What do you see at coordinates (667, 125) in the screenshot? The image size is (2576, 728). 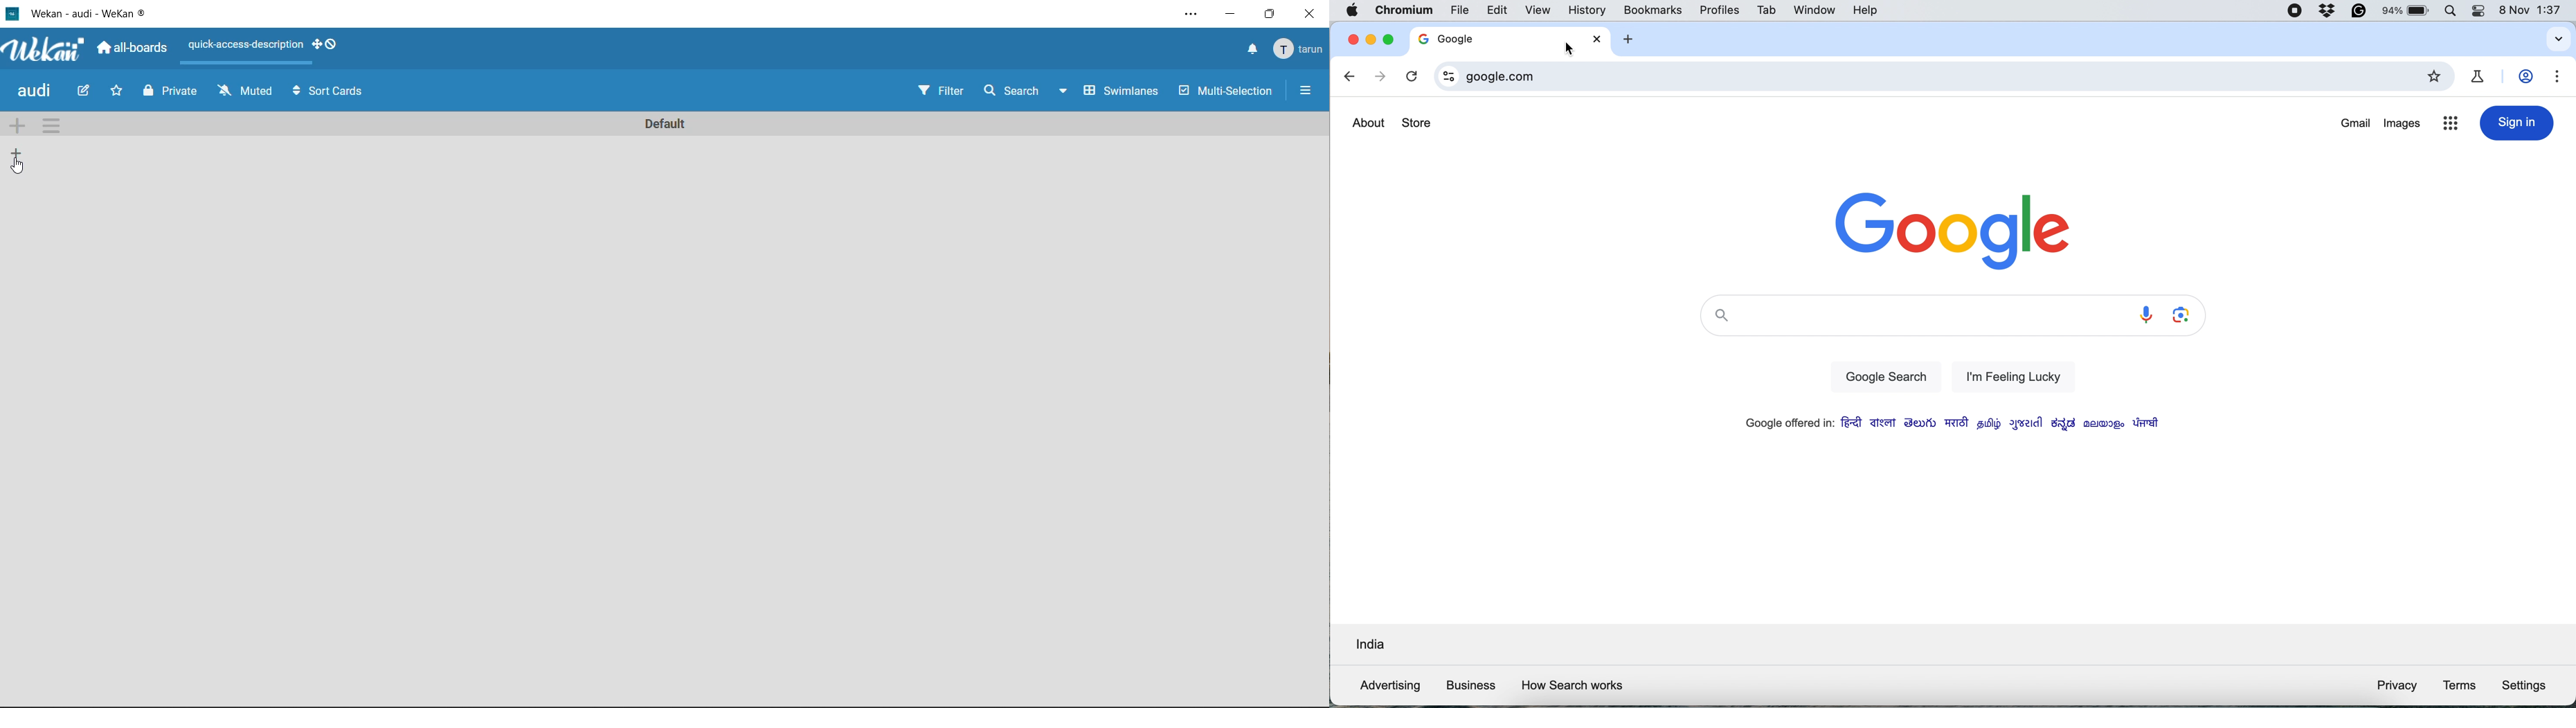 I see `Default` at bounding box center [667, 125].